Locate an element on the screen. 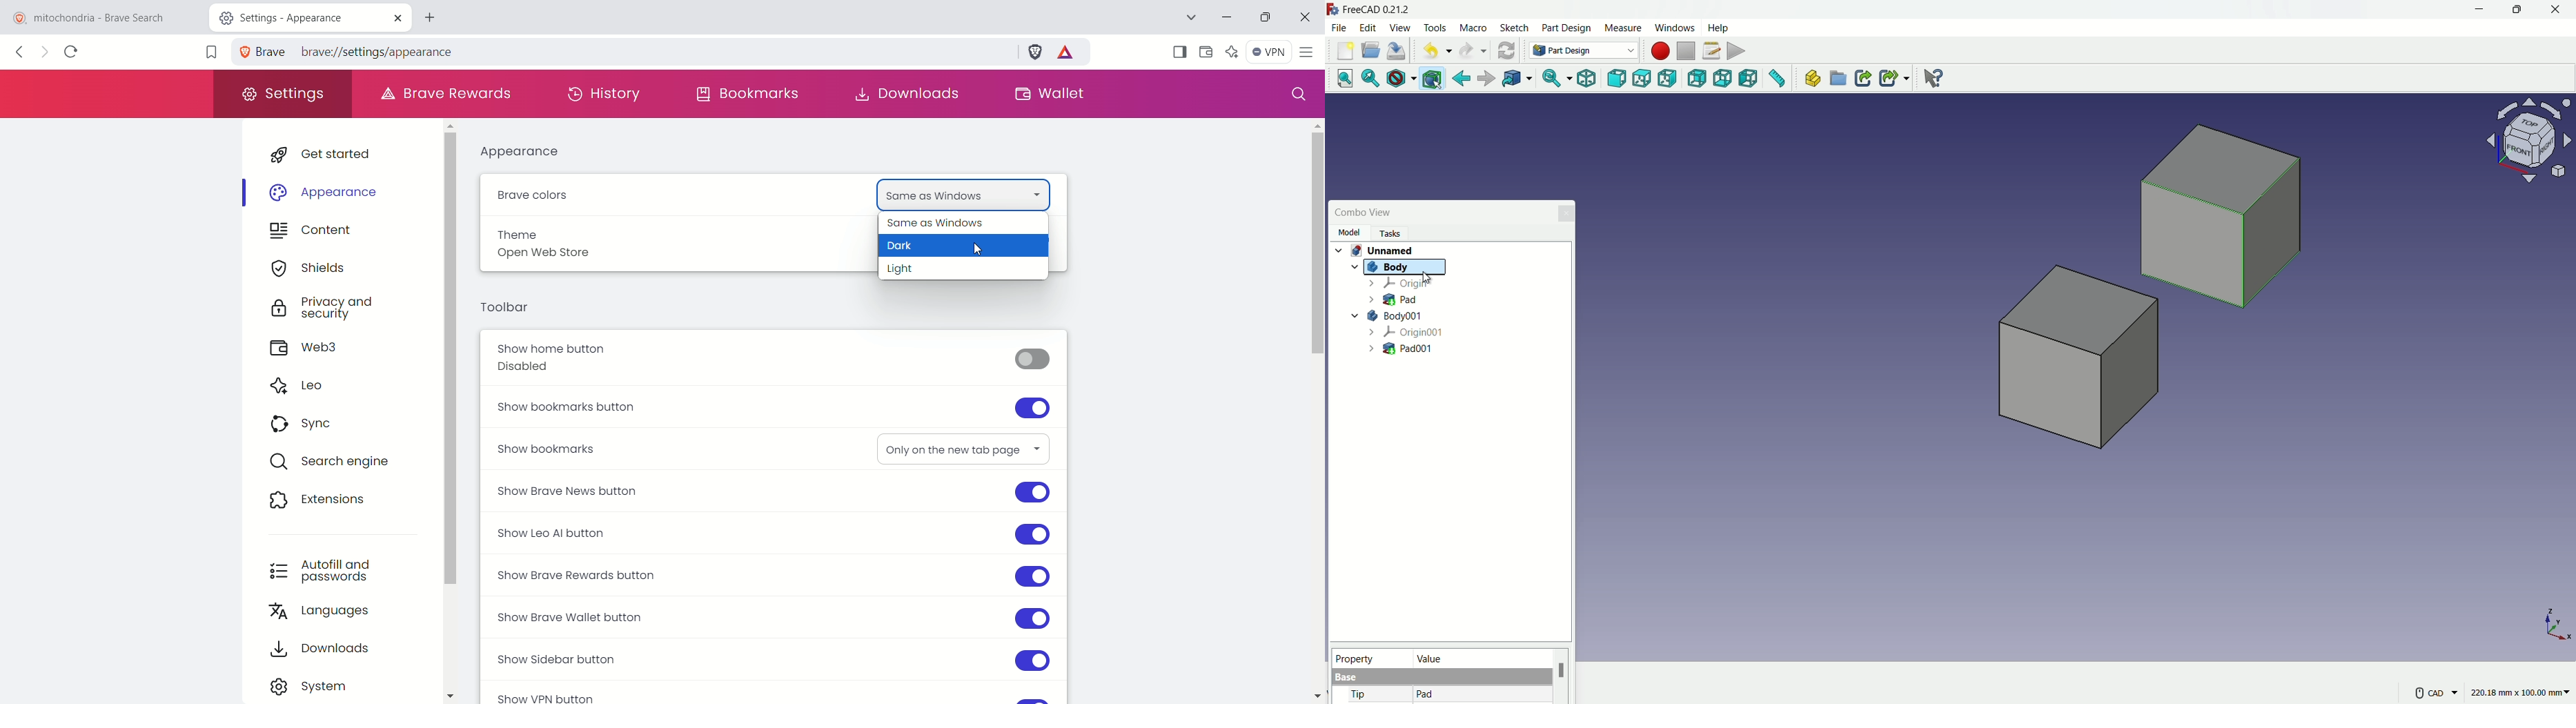 The image size is (2576, 728). customize and control brave is located at coordinates (1309, 52).